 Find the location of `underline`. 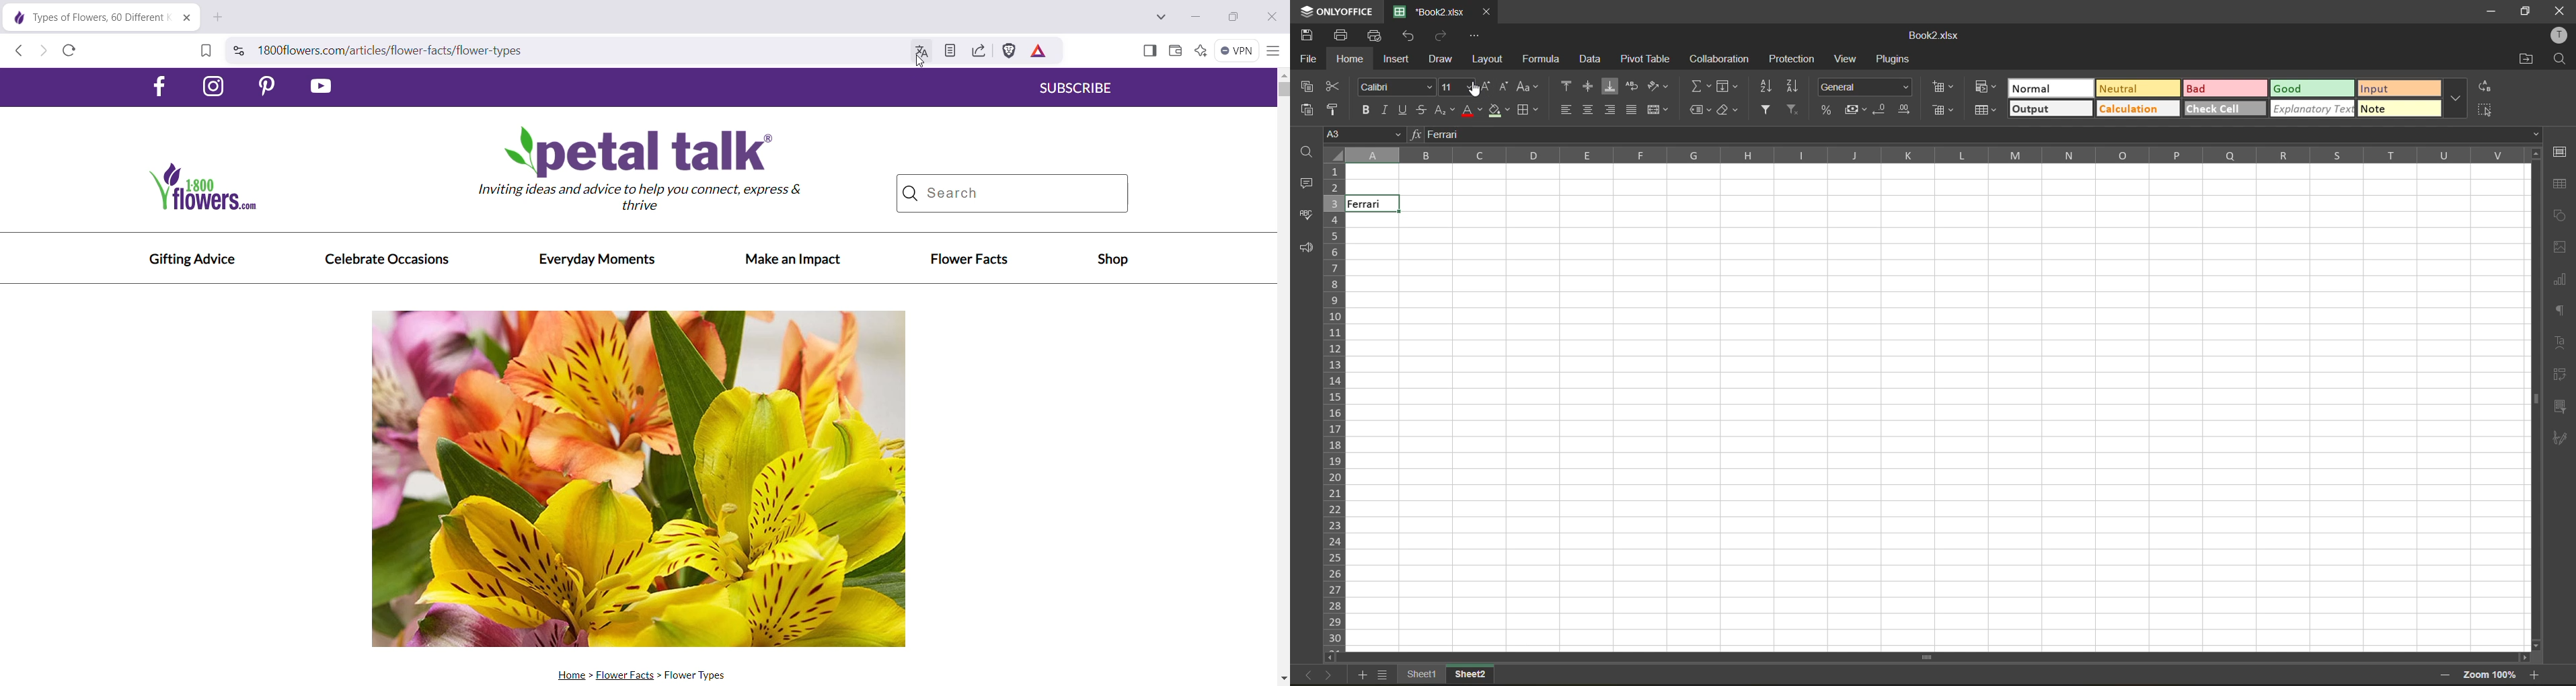

underline is located at coordinates (1402, 111).